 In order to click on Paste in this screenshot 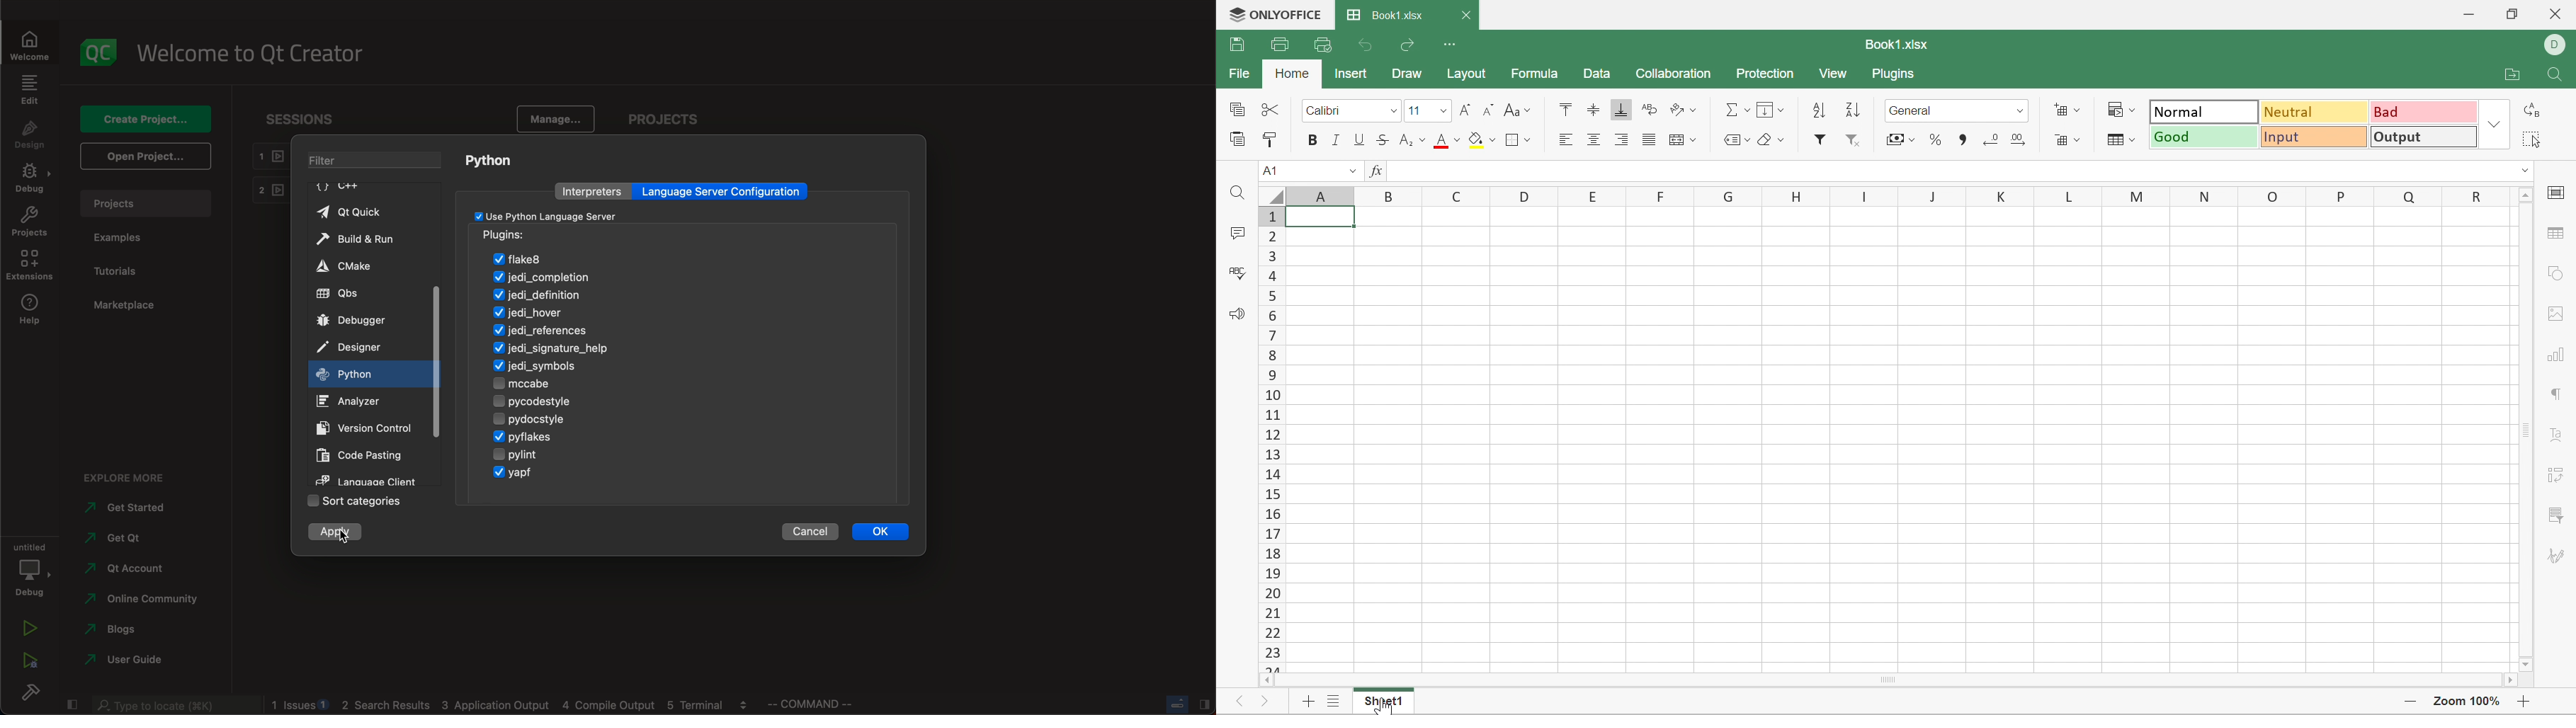, I will do `click(1237, 139)`.